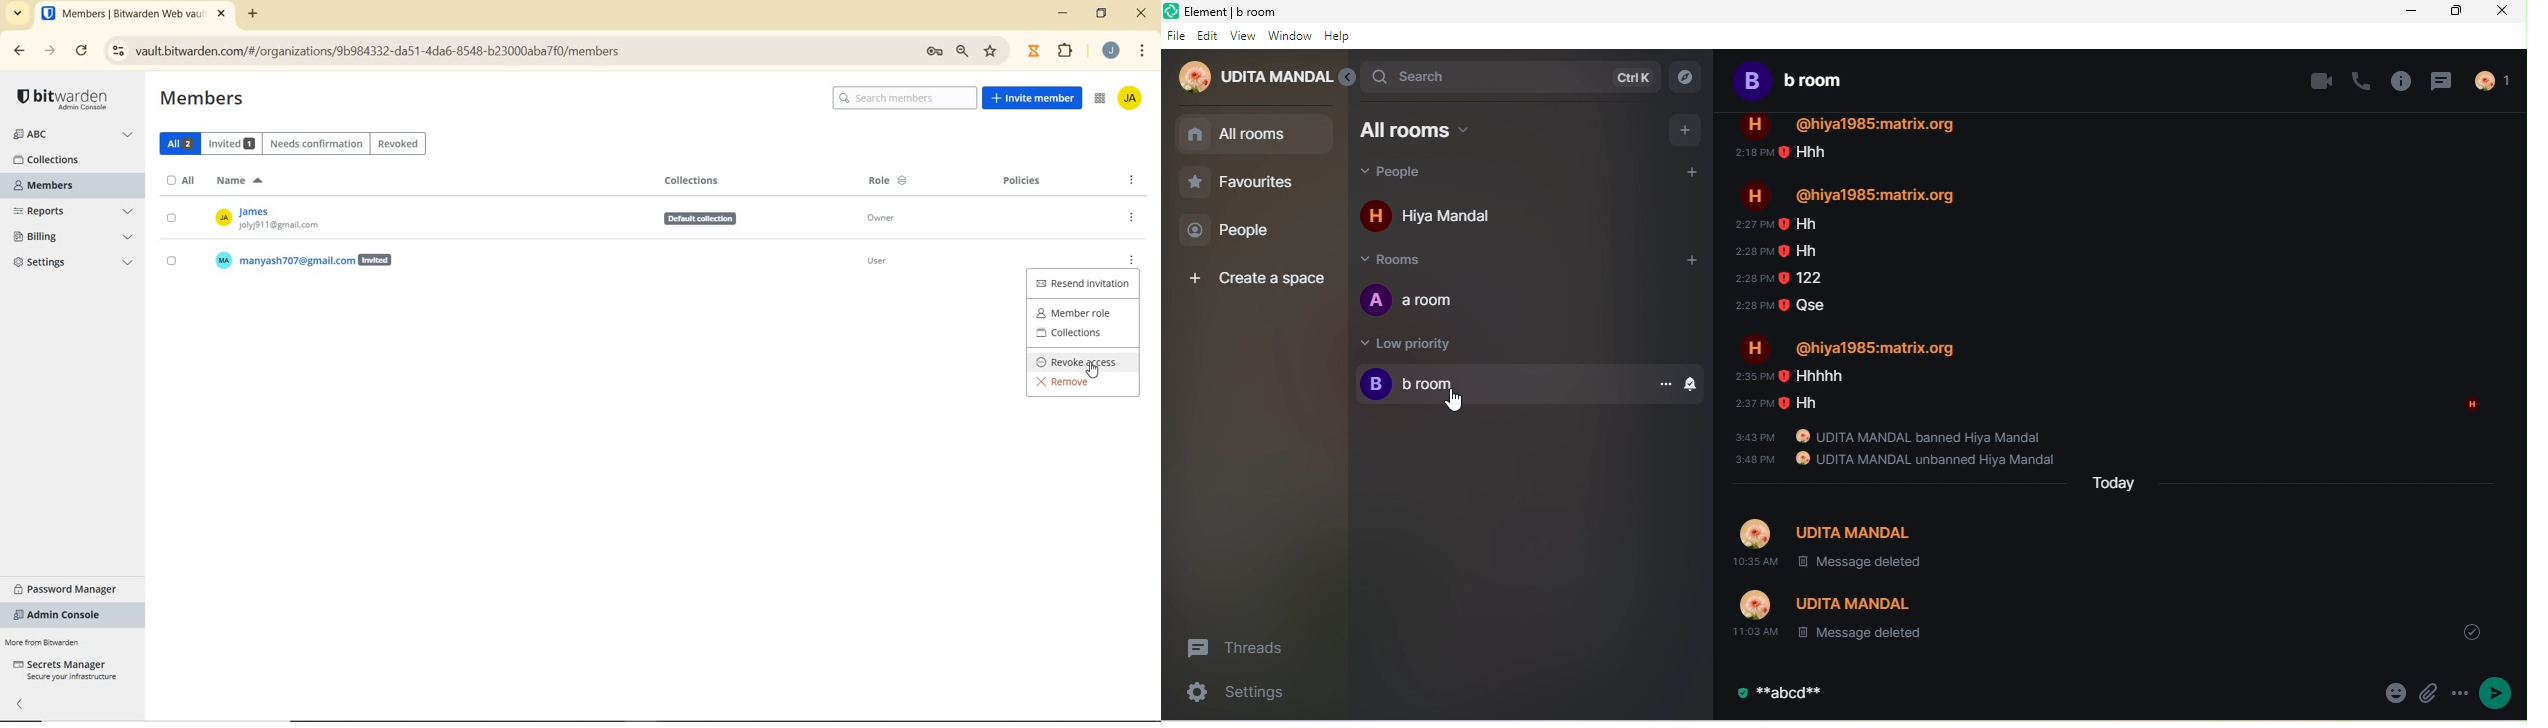 The width and height of the screenshot is (2548, 728). What do you see at coordinates (1255, 135) in the screenshot?
I see `all room` at bounding box center [1255, 135].